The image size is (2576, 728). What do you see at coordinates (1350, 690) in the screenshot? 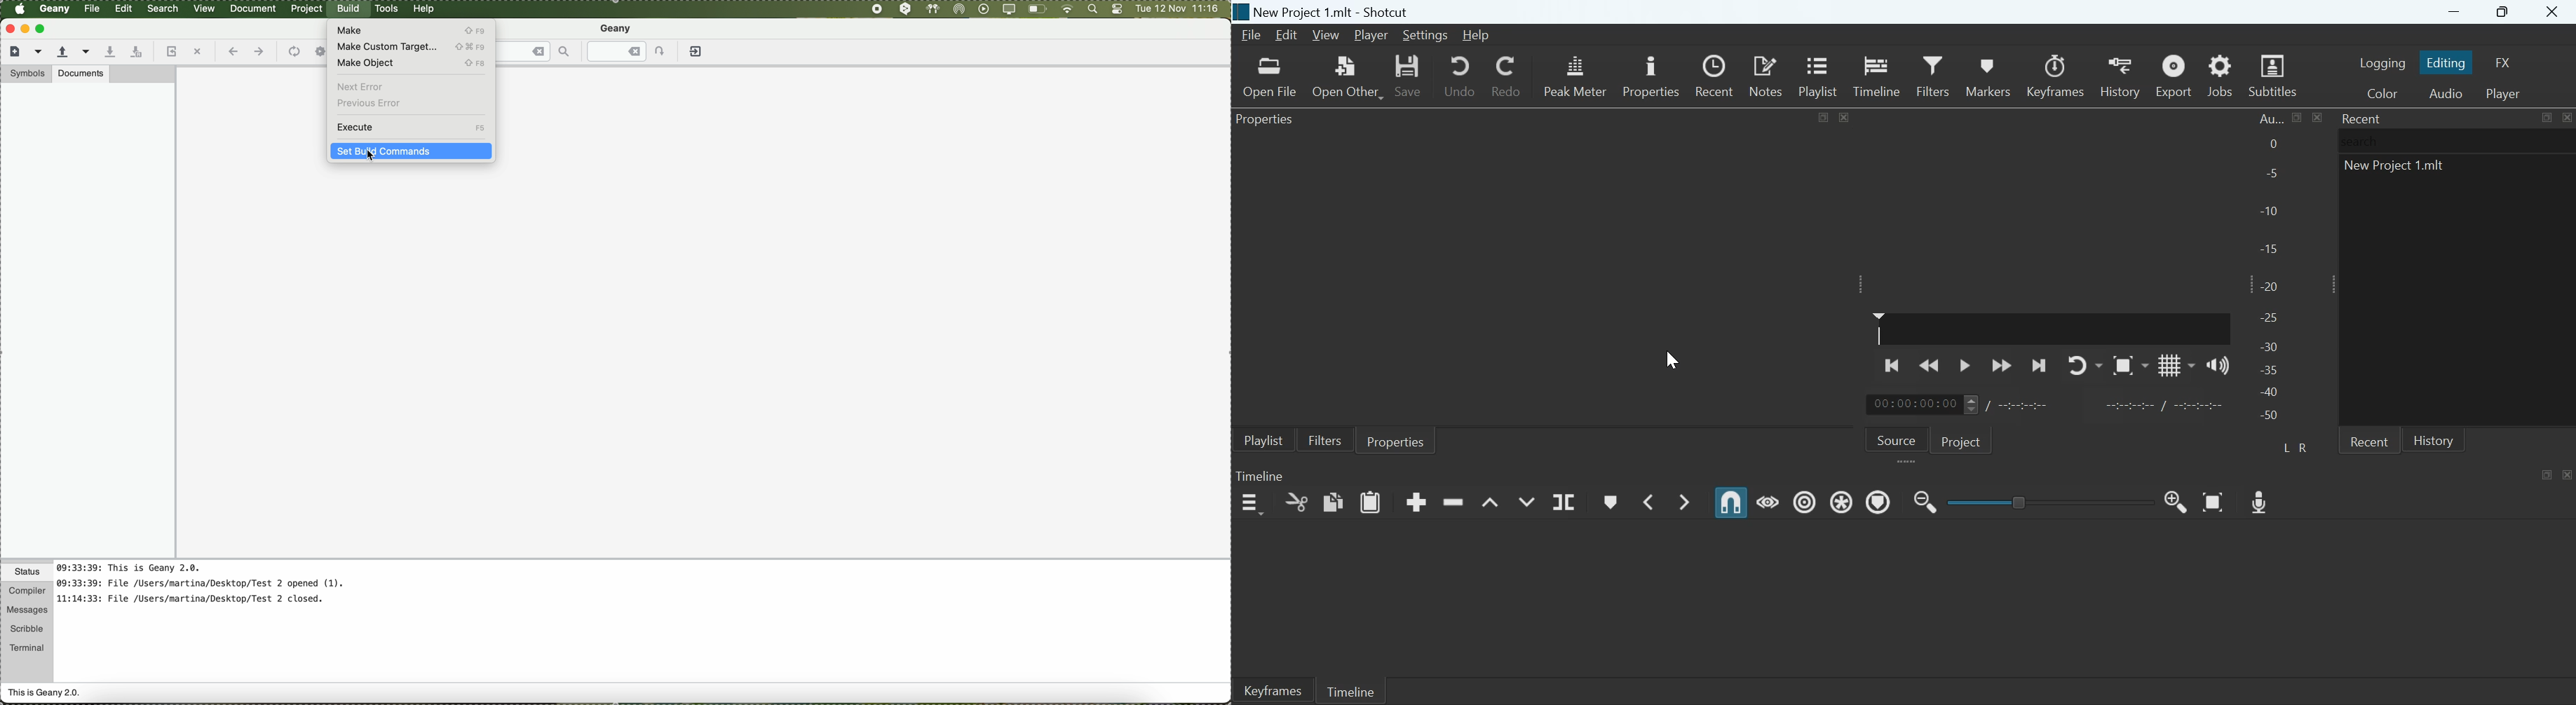
I see `Timeline` at bounding box center [1350, 690].